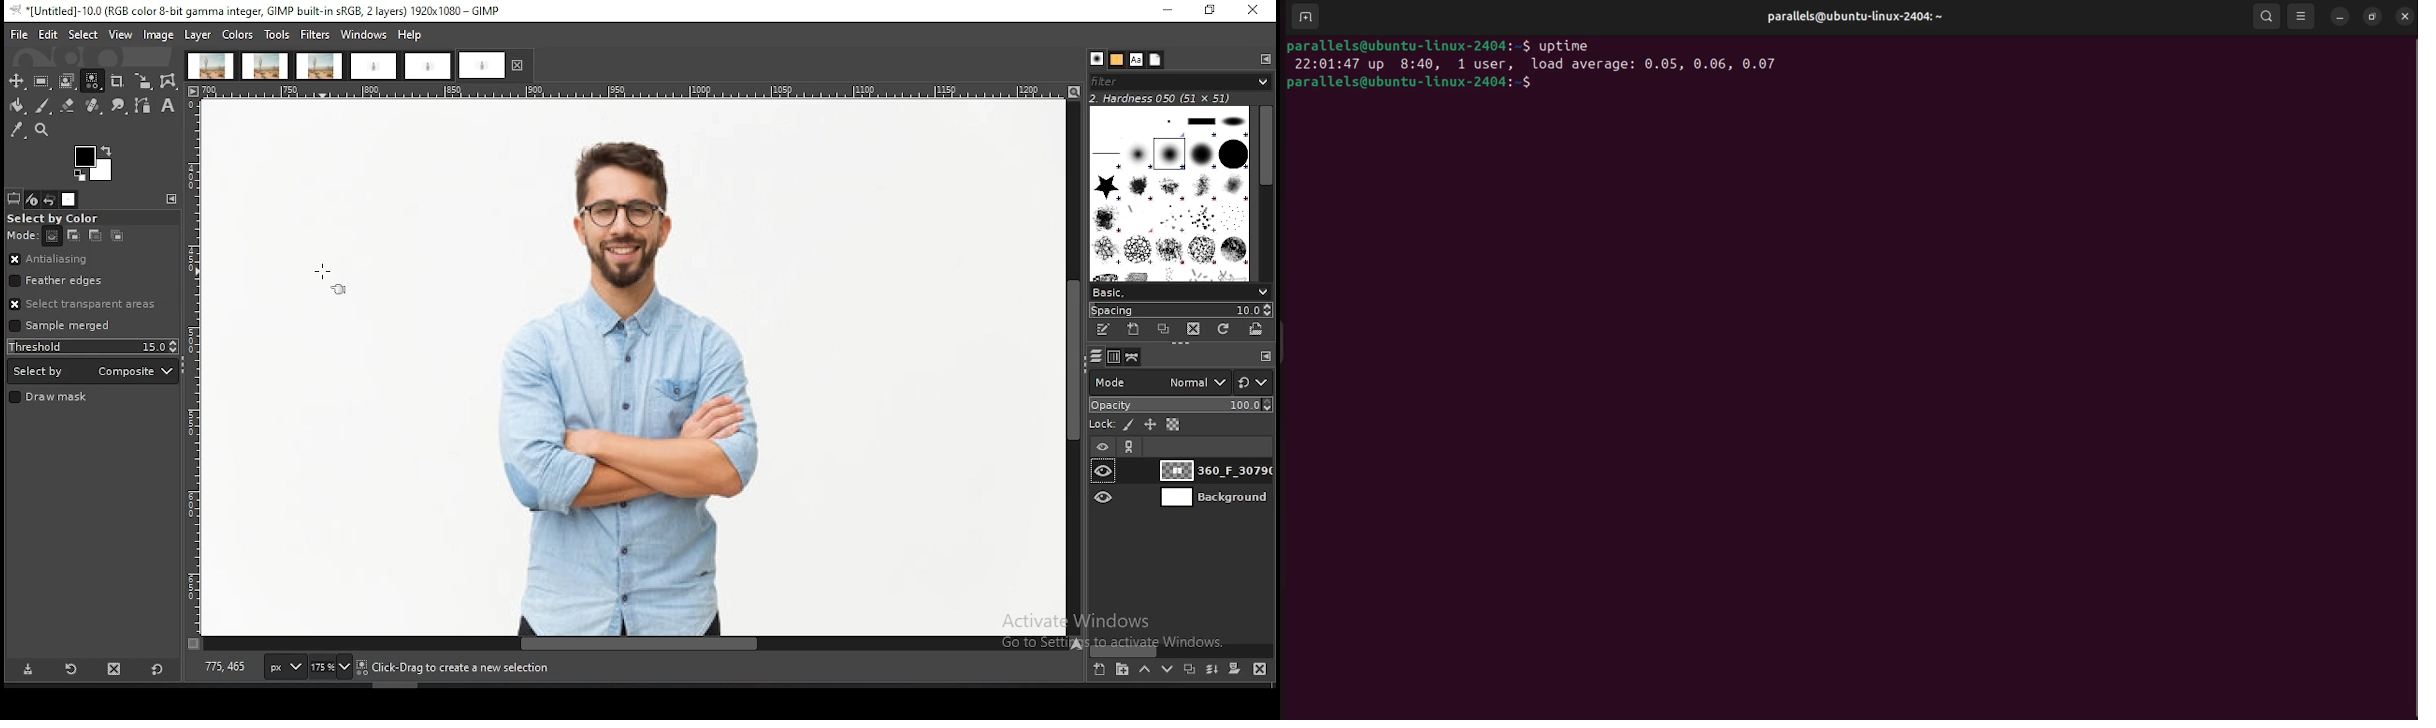 This screenshot has height=728, width=2436. I want to click on project tab, so click(210, 66).